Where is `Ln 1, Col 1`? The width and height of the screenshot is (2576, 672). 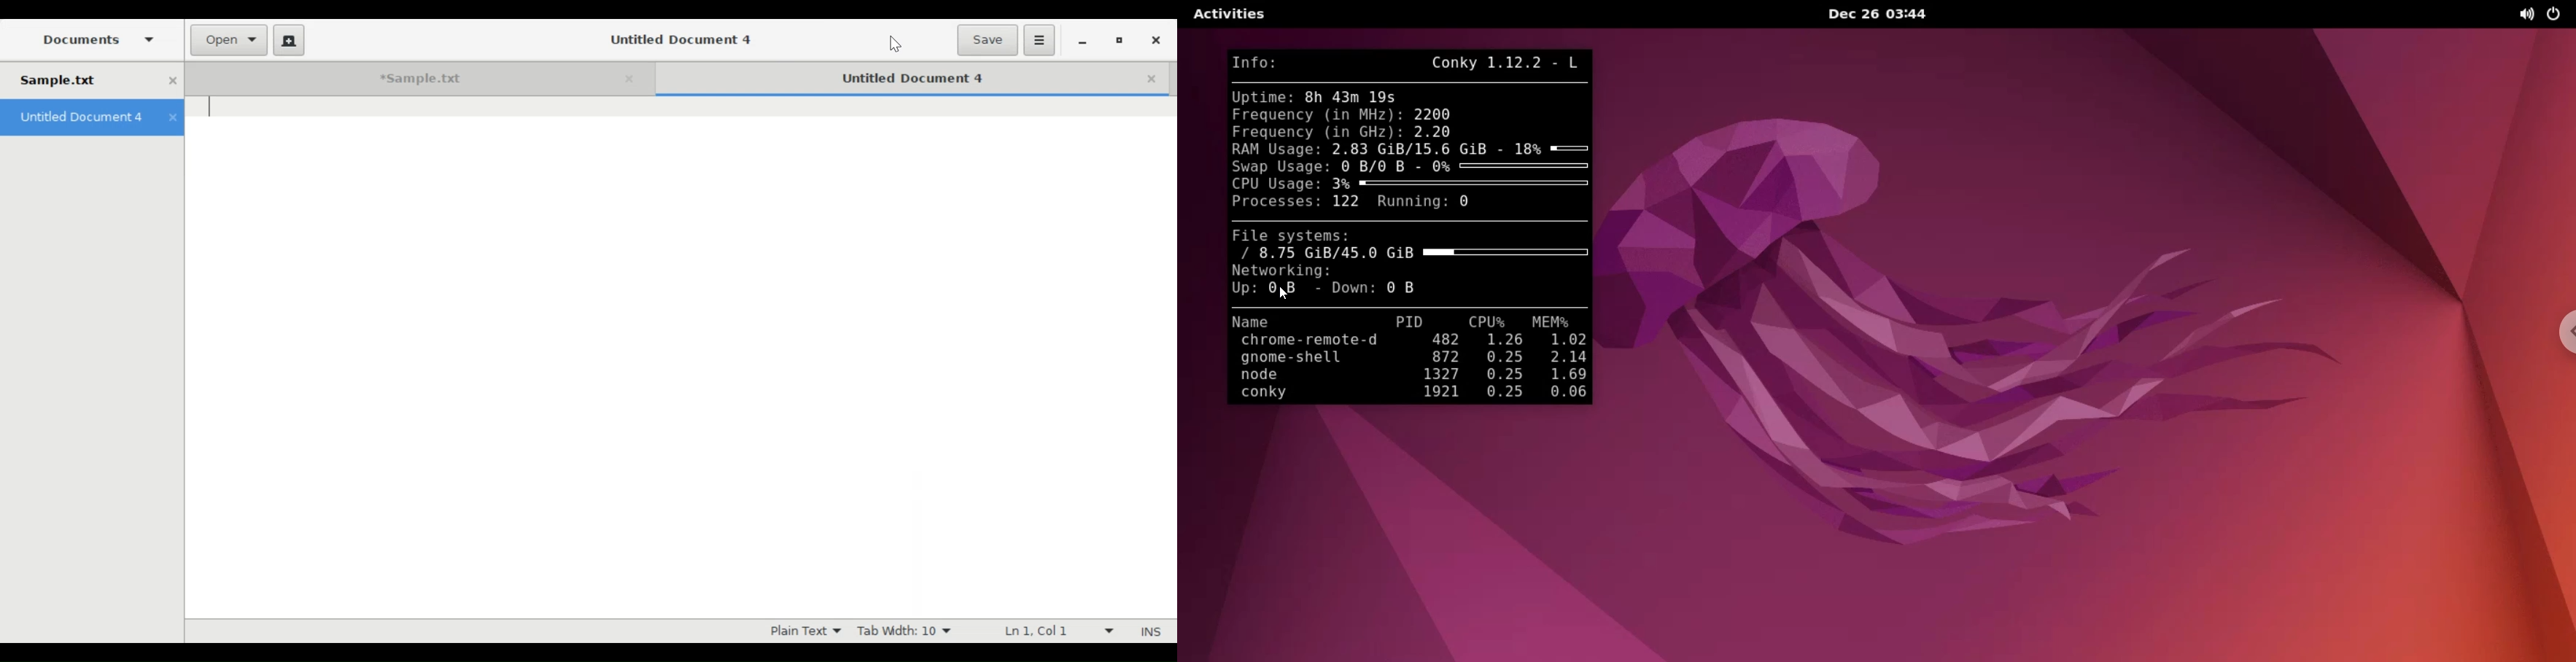 Ln 1, Col 1 is located at coordinates (1057, 628).